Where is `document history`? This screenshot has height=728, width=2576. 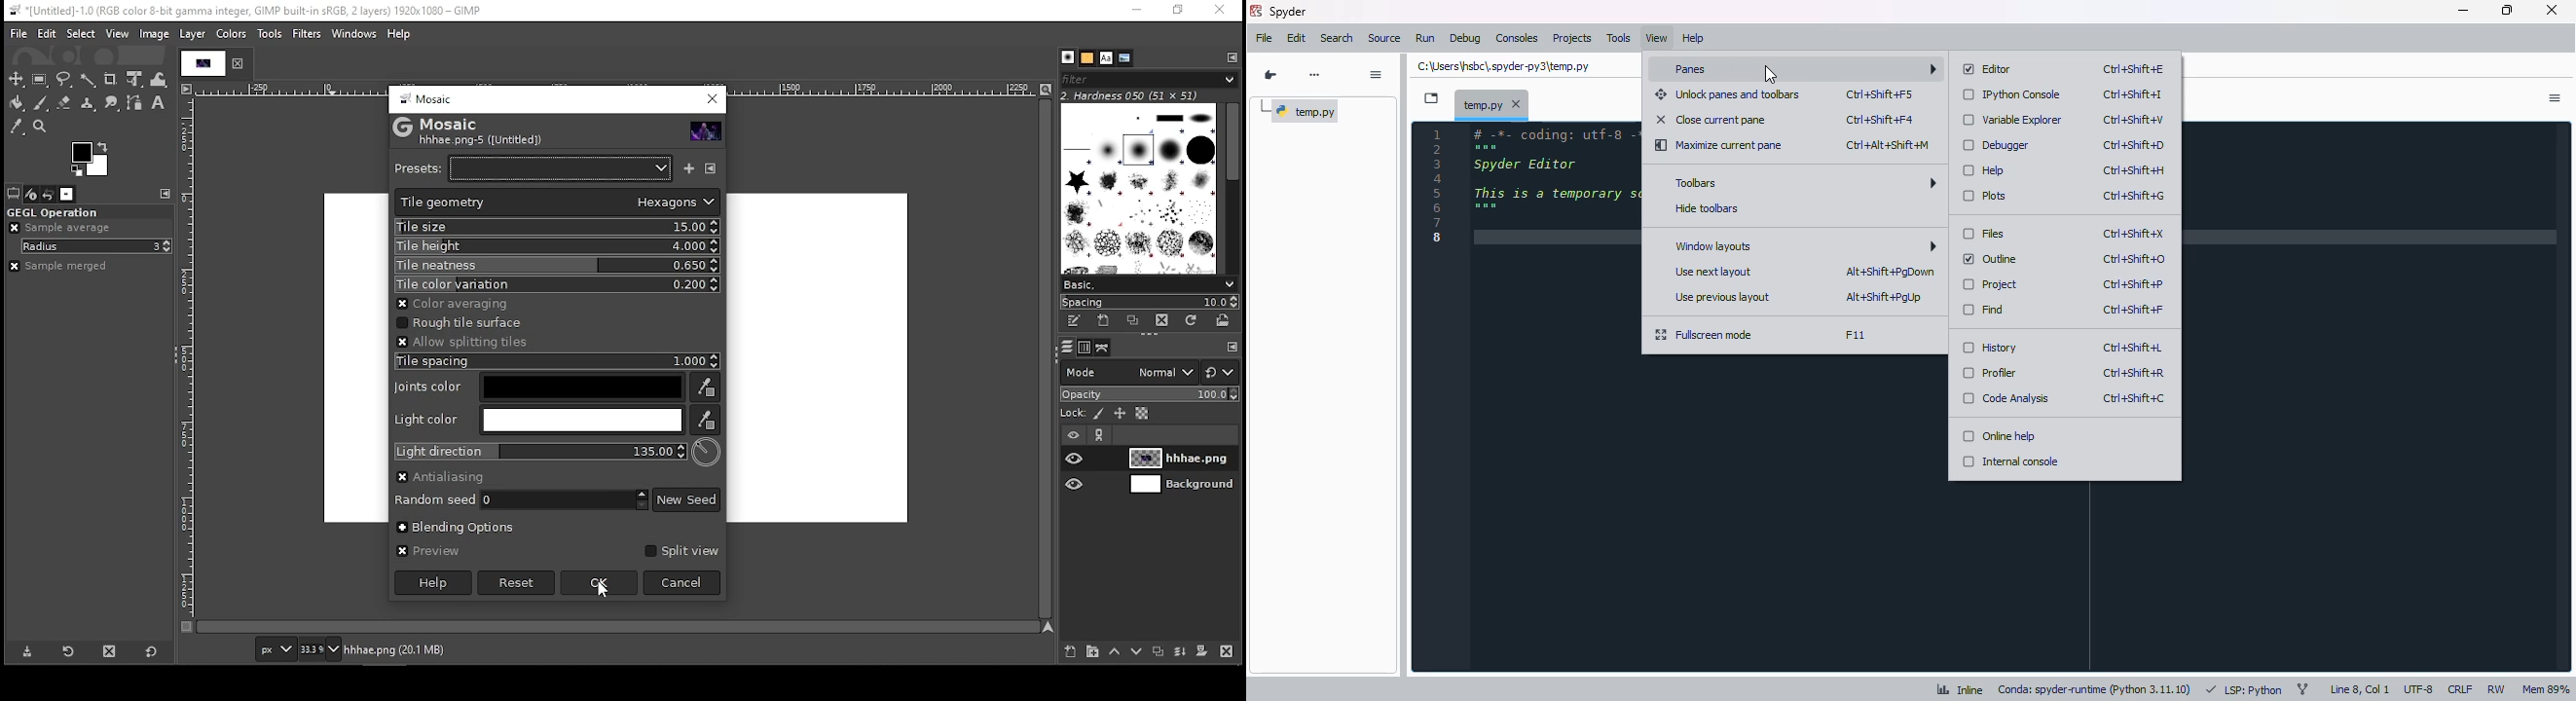 document history is located at coordinates (1125, 57).